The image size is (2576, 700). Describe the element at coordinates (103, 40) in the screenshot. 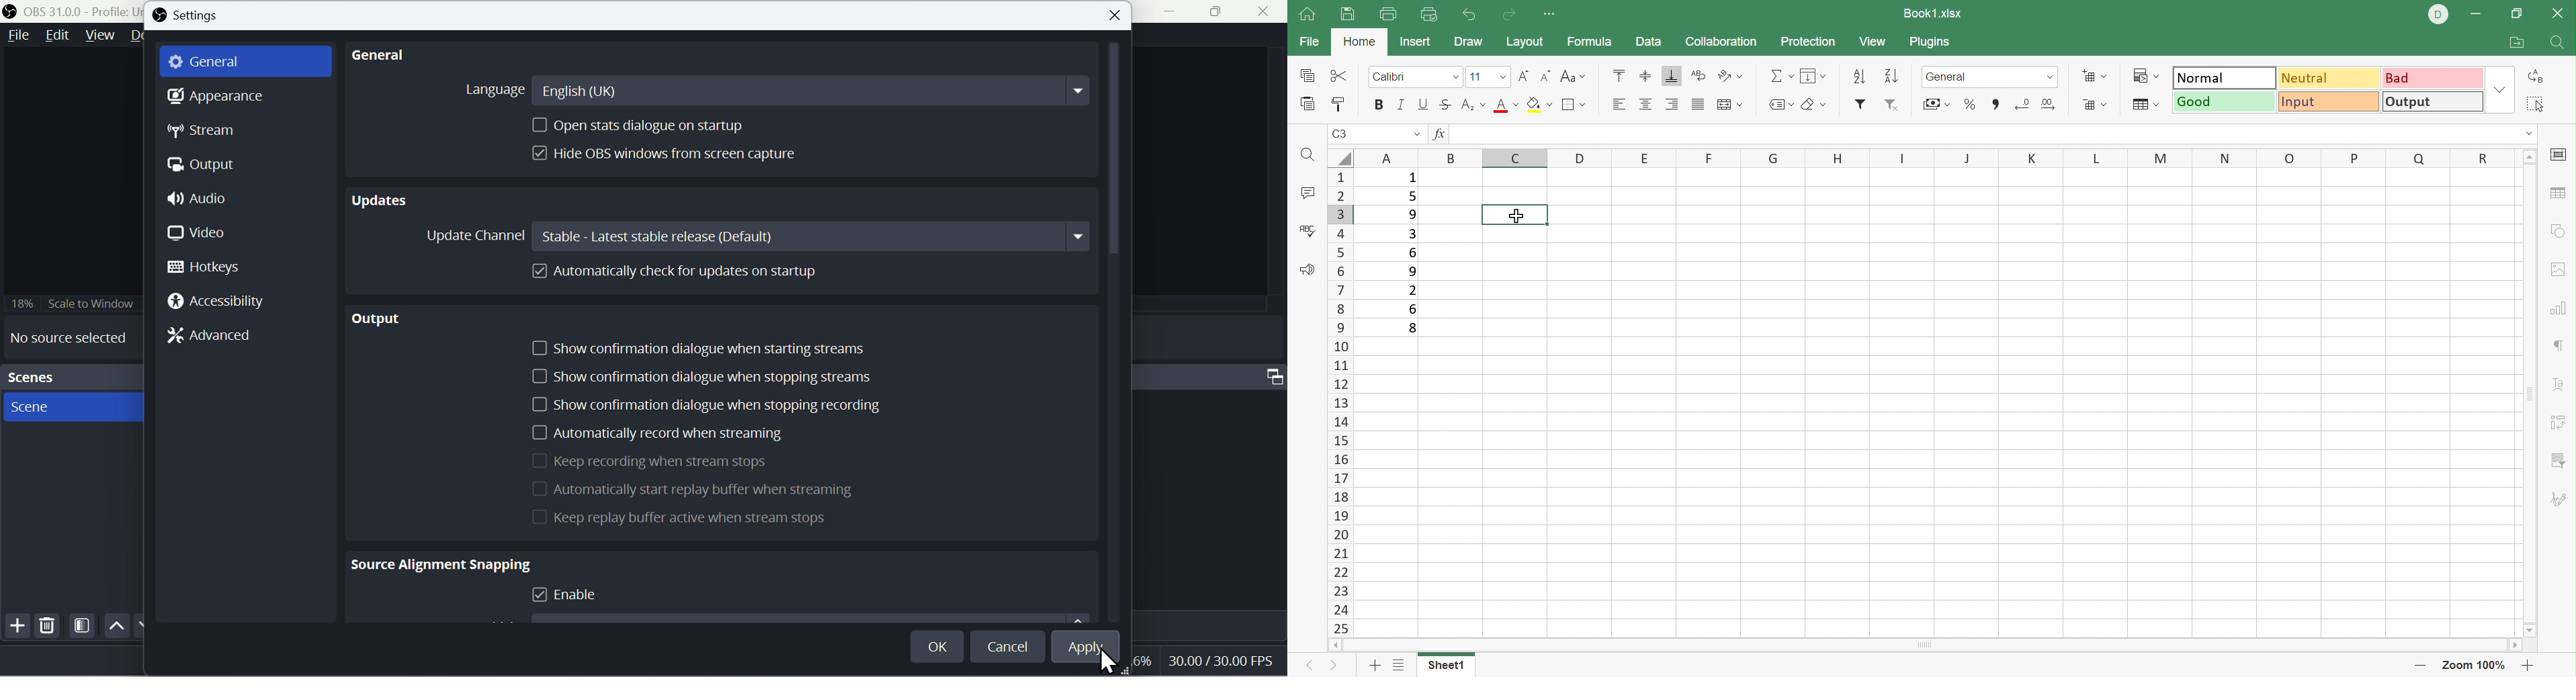

I see `View` at that location.